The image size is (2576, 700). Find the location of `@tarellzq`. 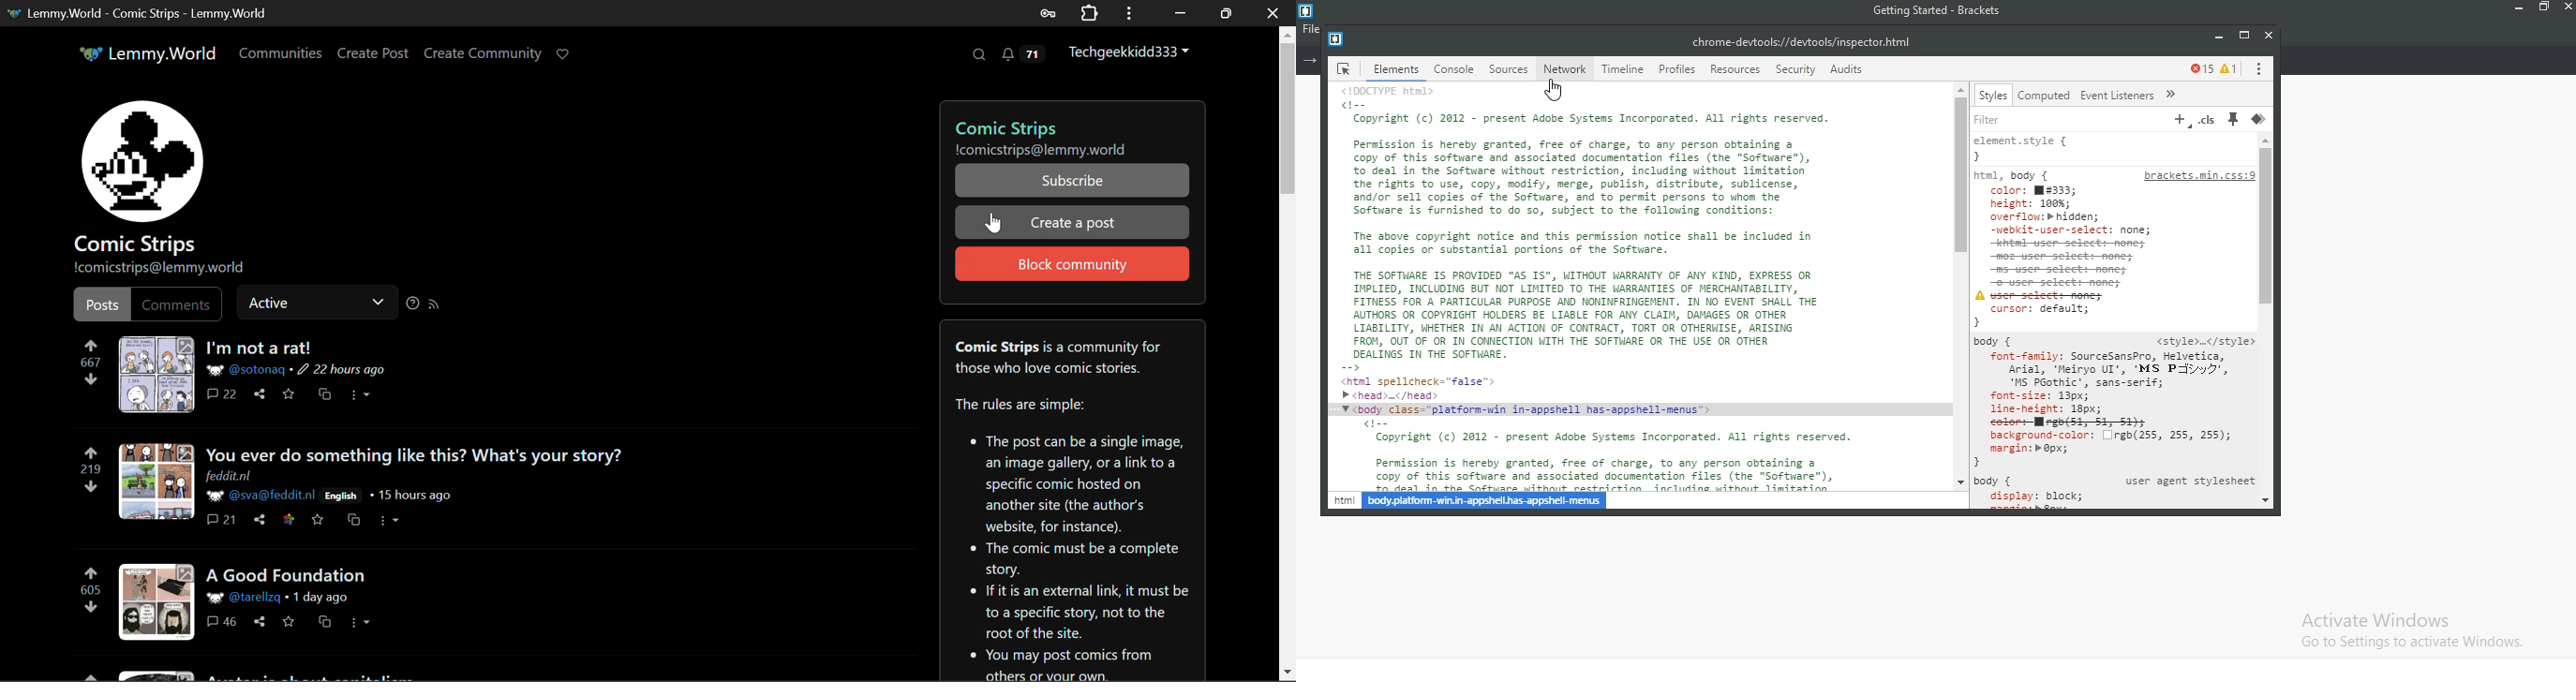

@tarellzq is located at coordinates (247, 597).